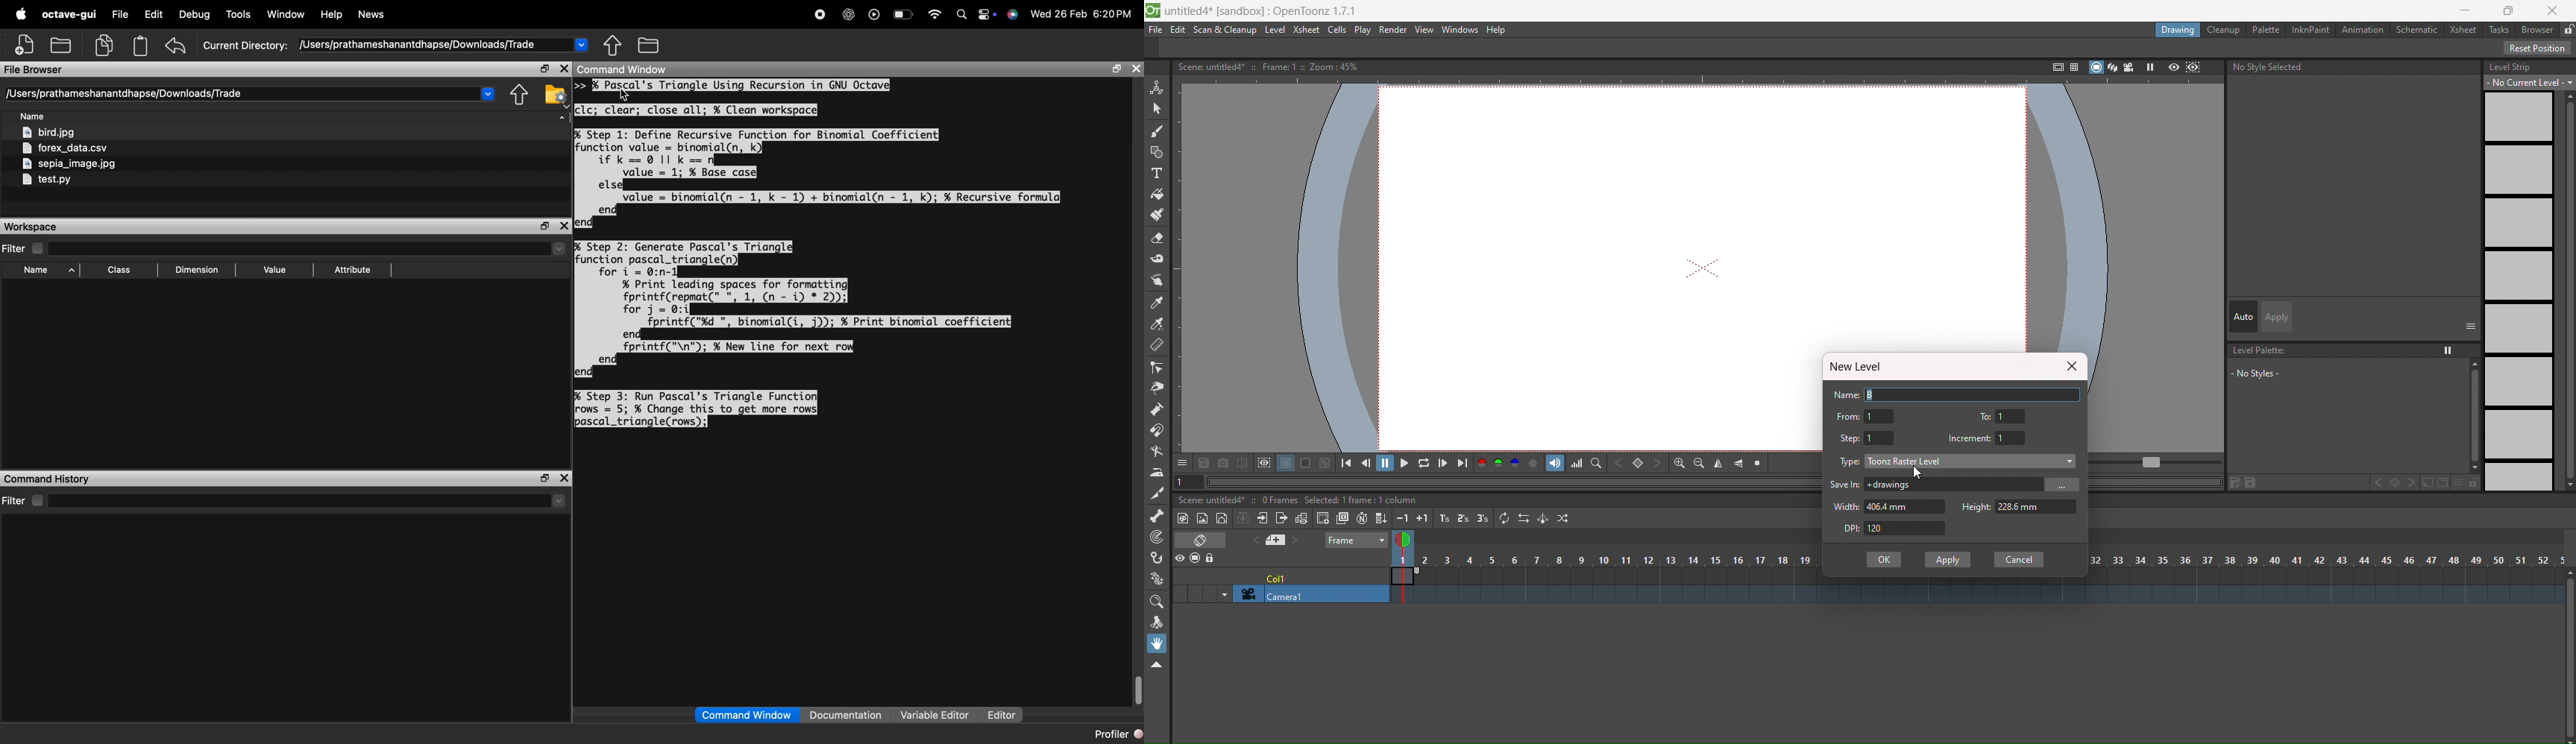  I want to click on record, so click(820, 14).